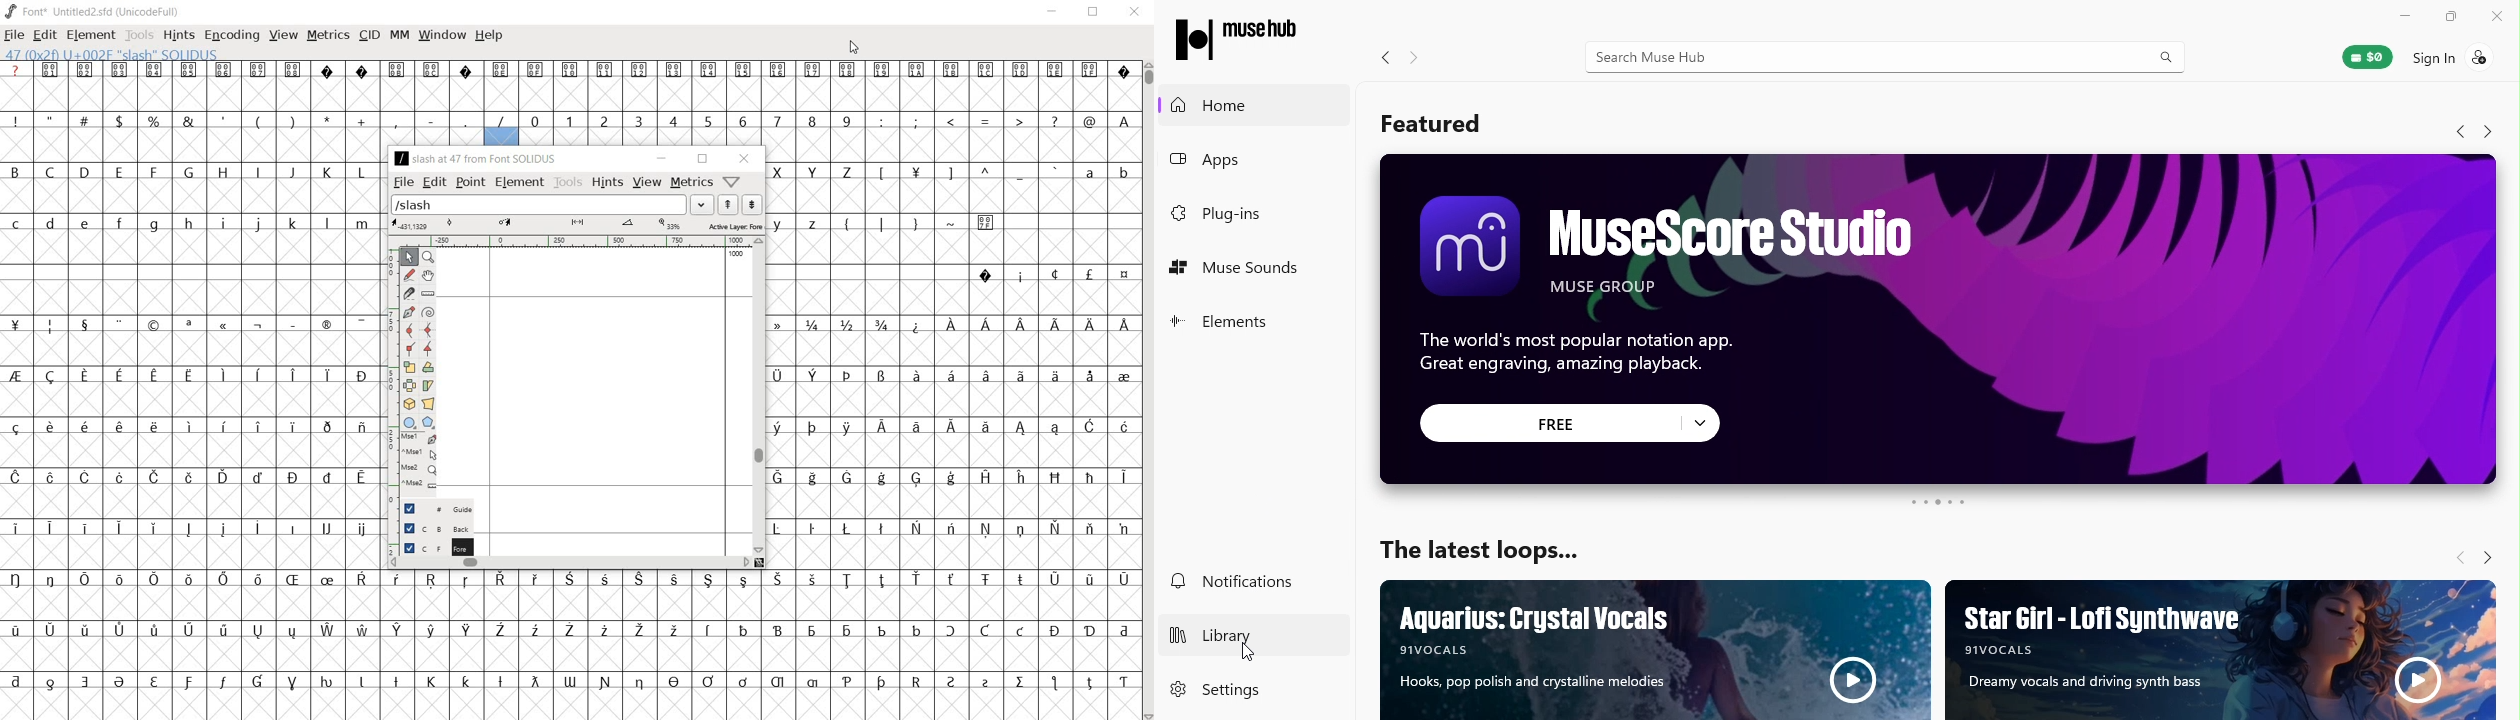 This screenshot has width=2520, height=728. What do you see at coordinates (648, 183) in the screenshot?
I see `view` at bounding box center [648, 183].